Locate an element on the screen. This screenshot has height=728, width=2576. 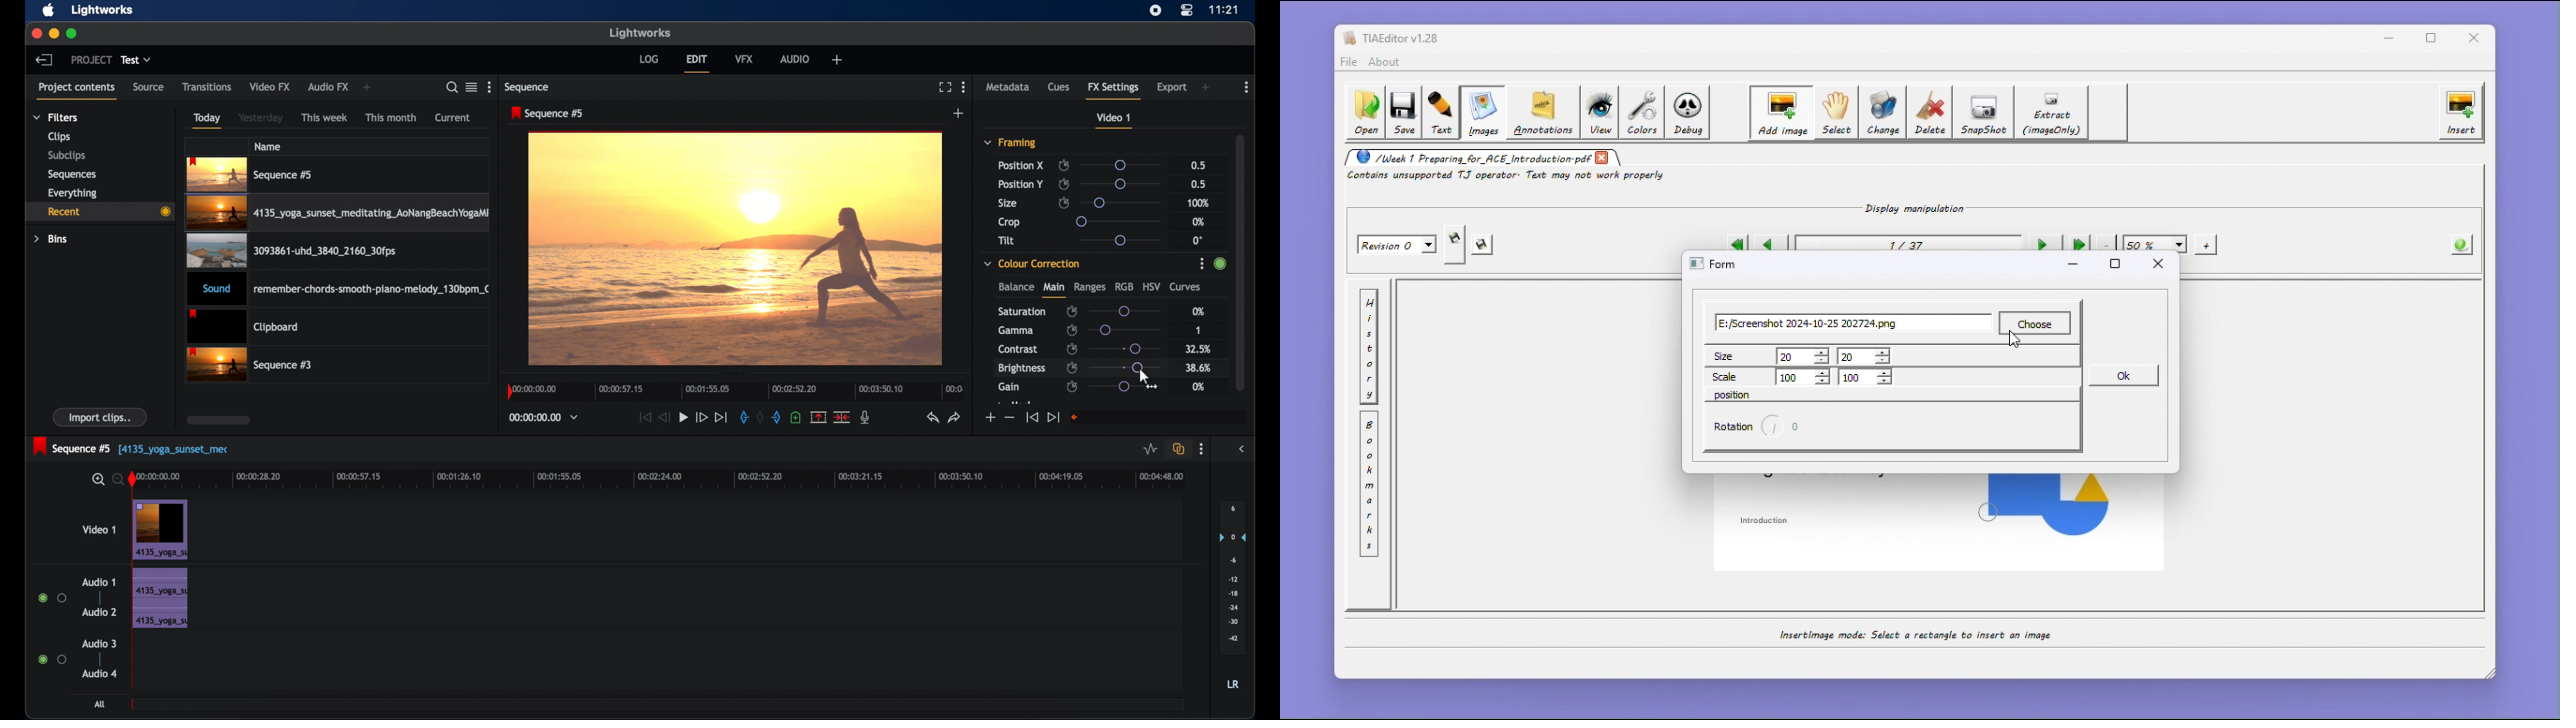
clipboard is located at coordinates (243, 327).